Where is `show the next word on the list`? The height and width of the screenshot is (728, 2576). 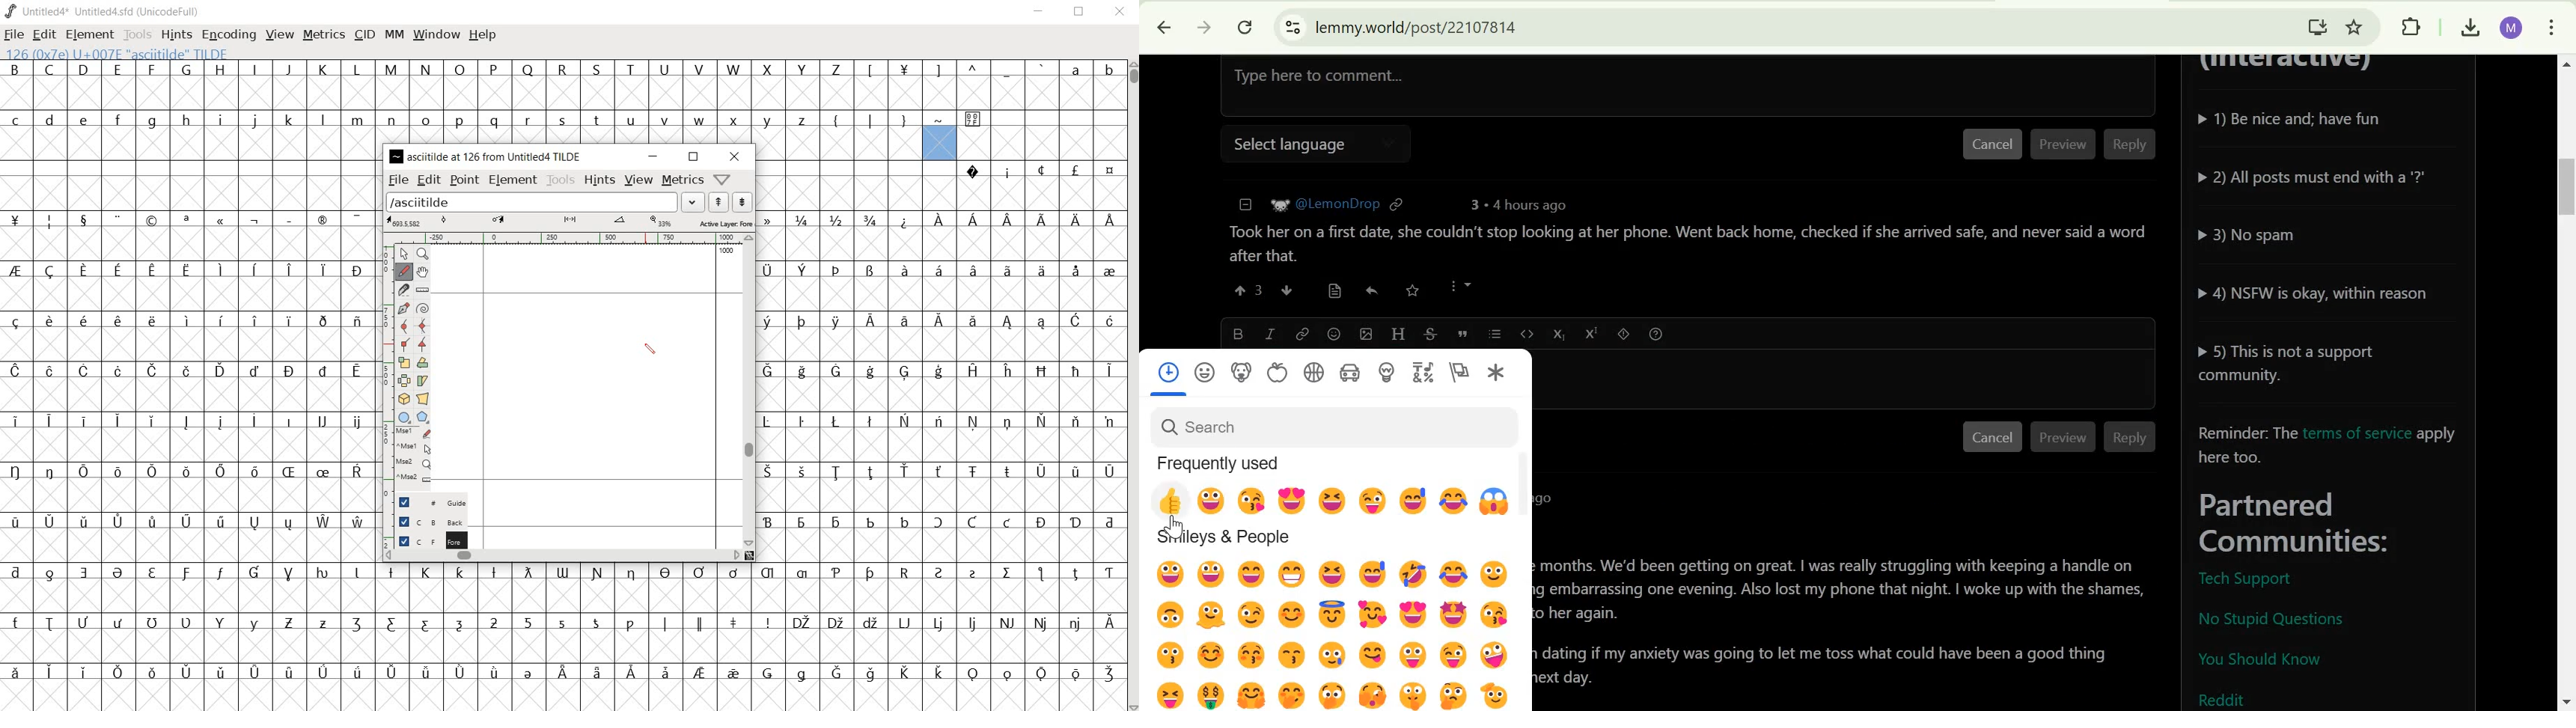 show the next word on the list is located at coordinates (719, 202).